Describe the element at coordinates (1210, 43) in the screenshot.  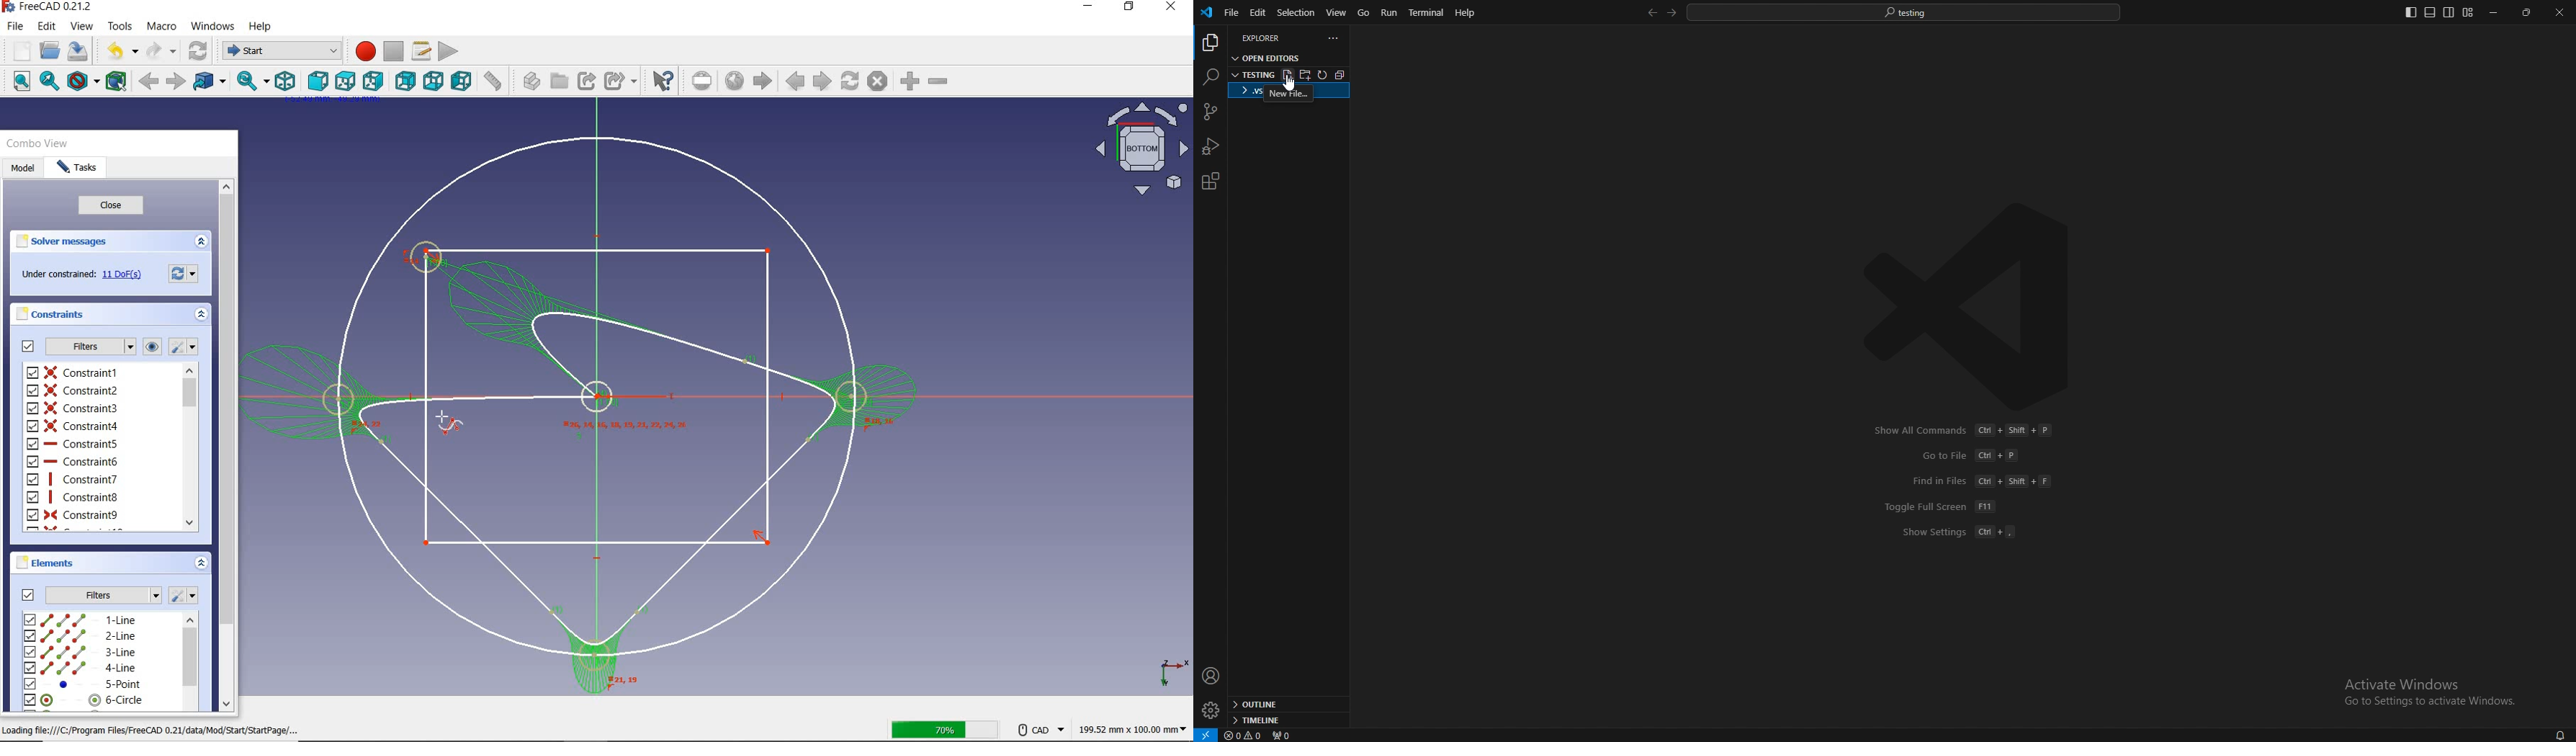
I see `explorer` at that location.